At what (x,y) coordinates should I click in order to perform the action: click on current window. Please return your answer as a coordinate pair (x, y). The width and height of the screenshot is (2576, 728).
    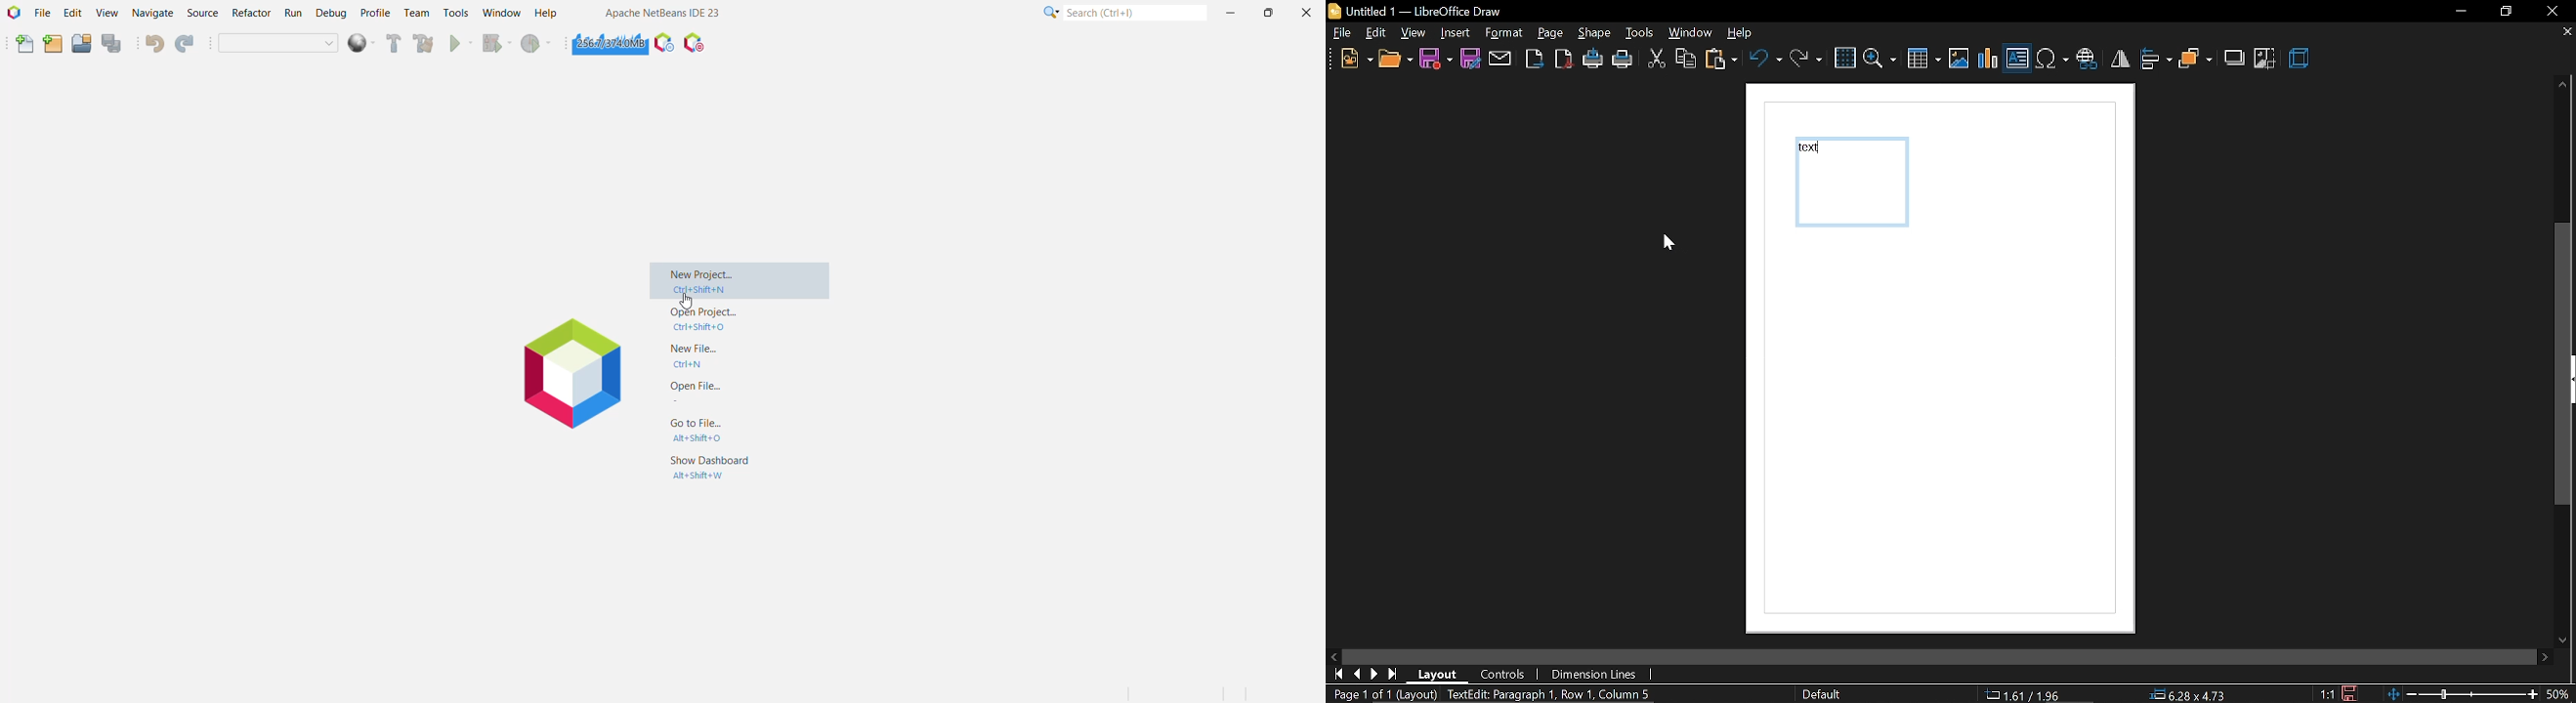
    Looking at the image, I should click on (1419, 11).